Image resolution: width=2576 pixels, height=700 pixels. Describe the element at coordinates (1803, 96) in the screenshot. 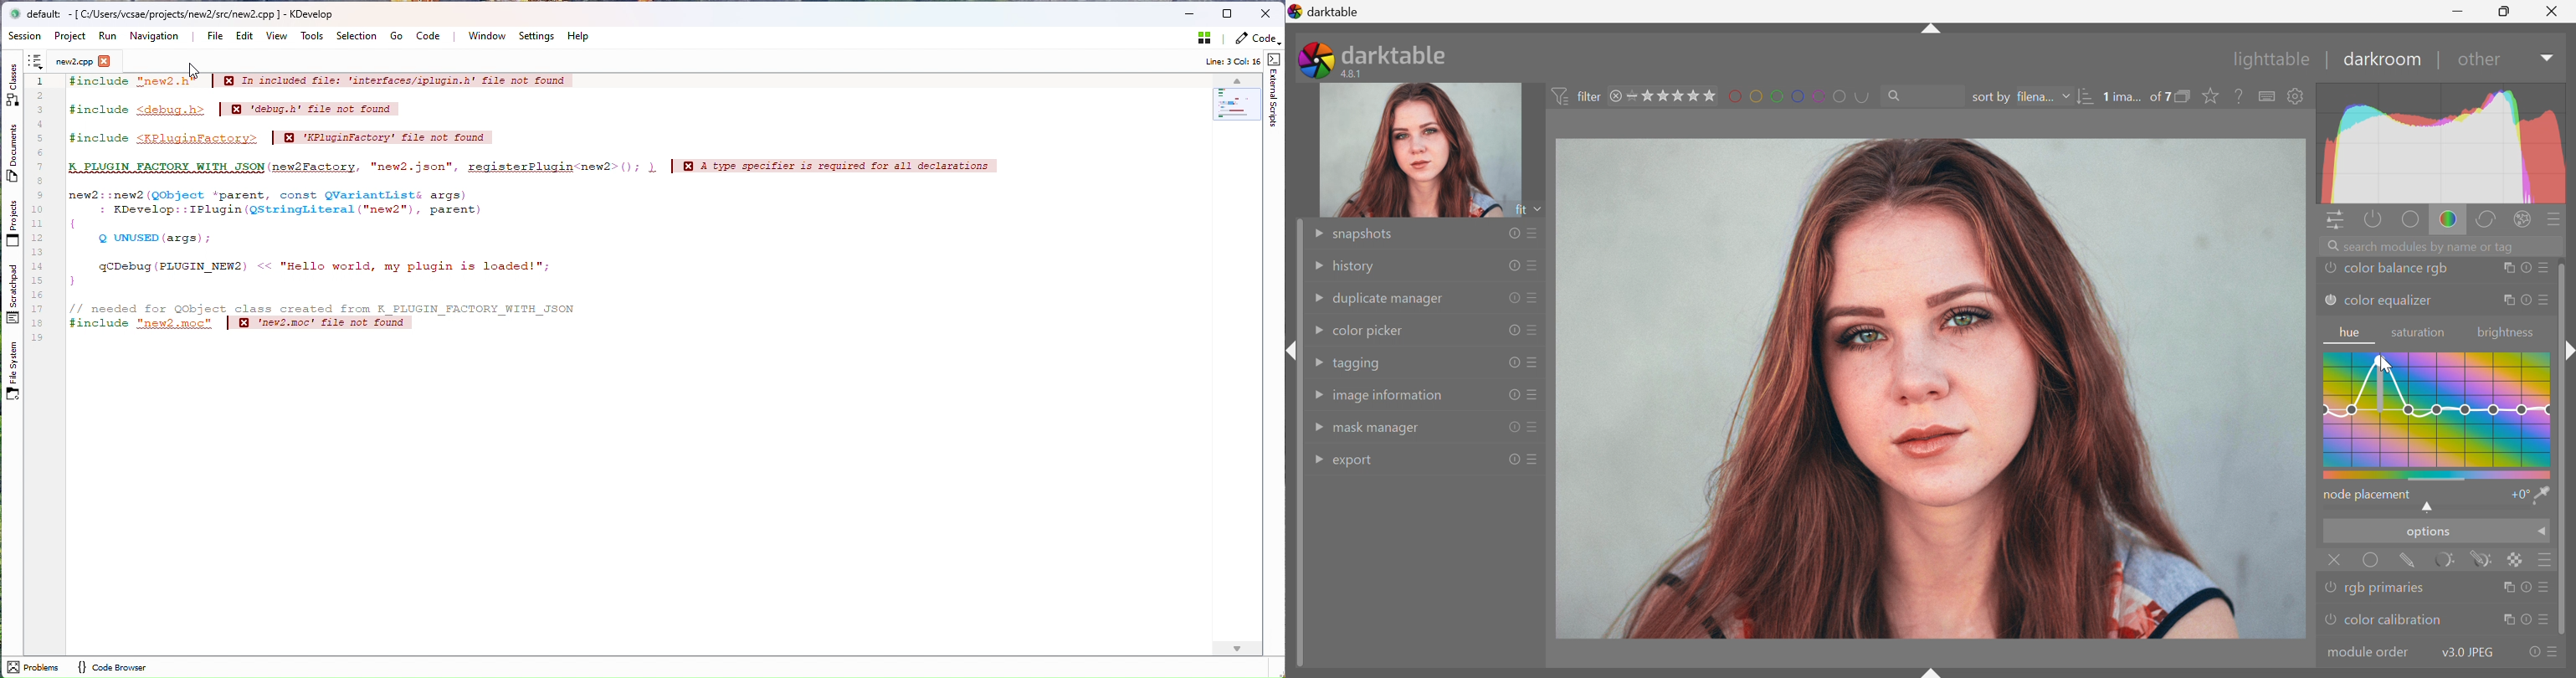

I see `filter by images color label` at that location.